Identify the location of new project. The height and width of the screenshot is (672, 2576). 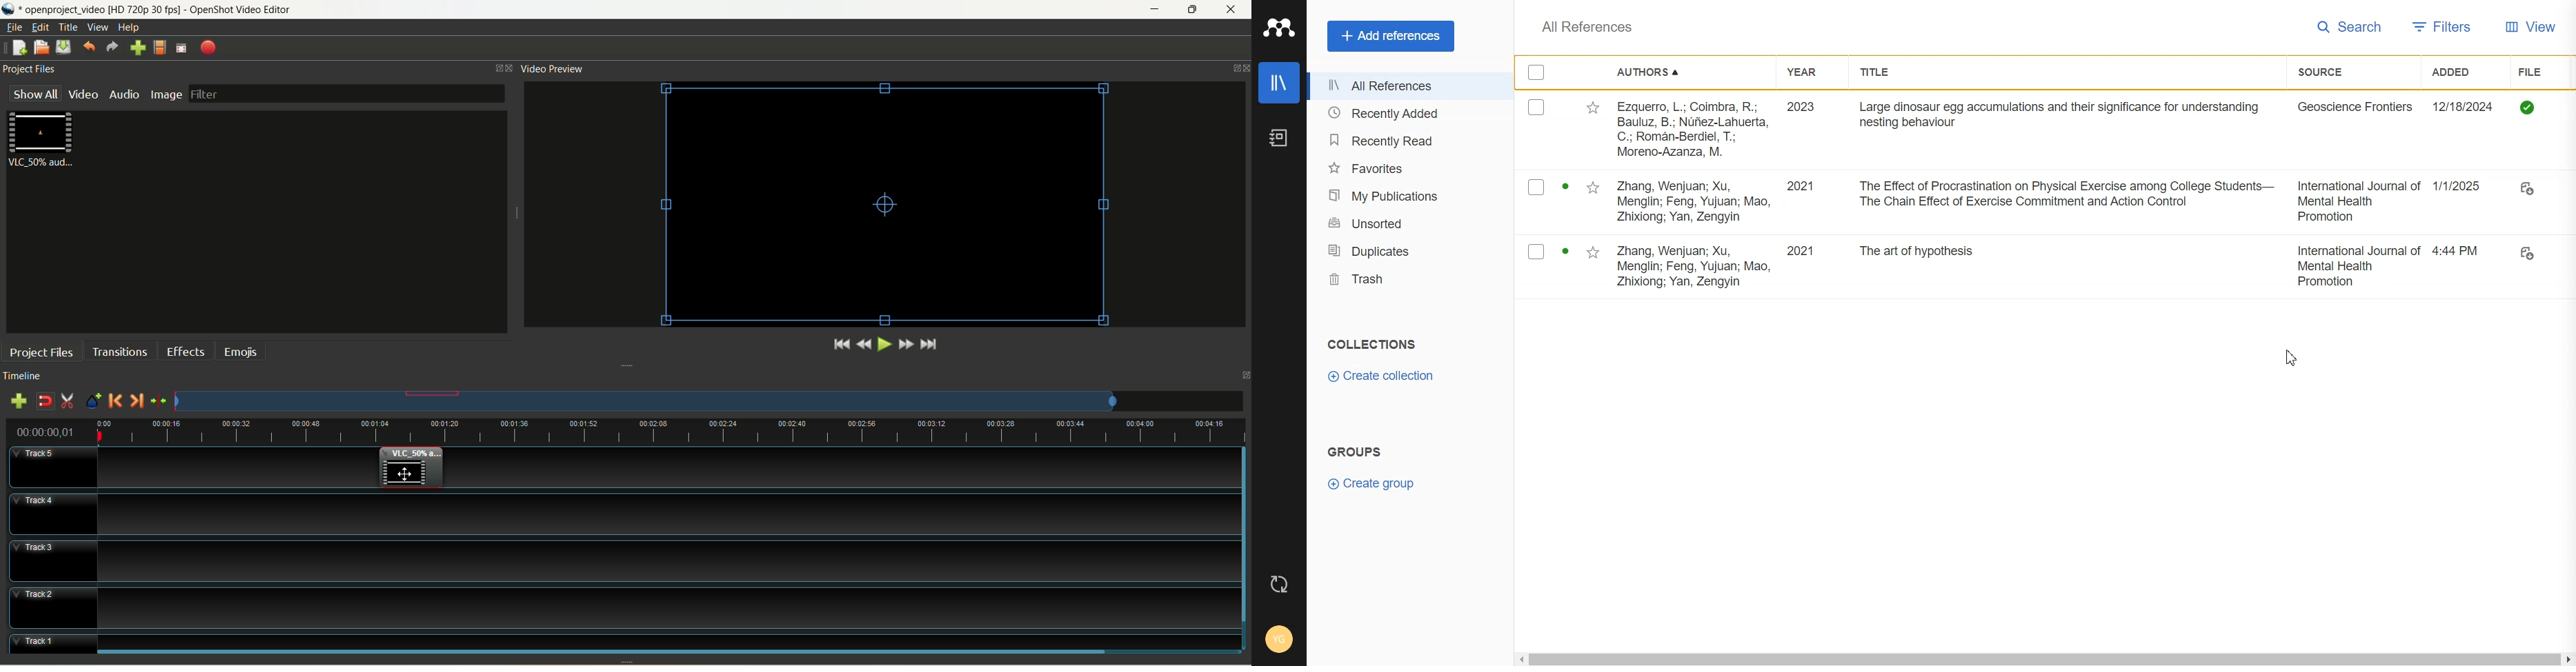
(20, 47).